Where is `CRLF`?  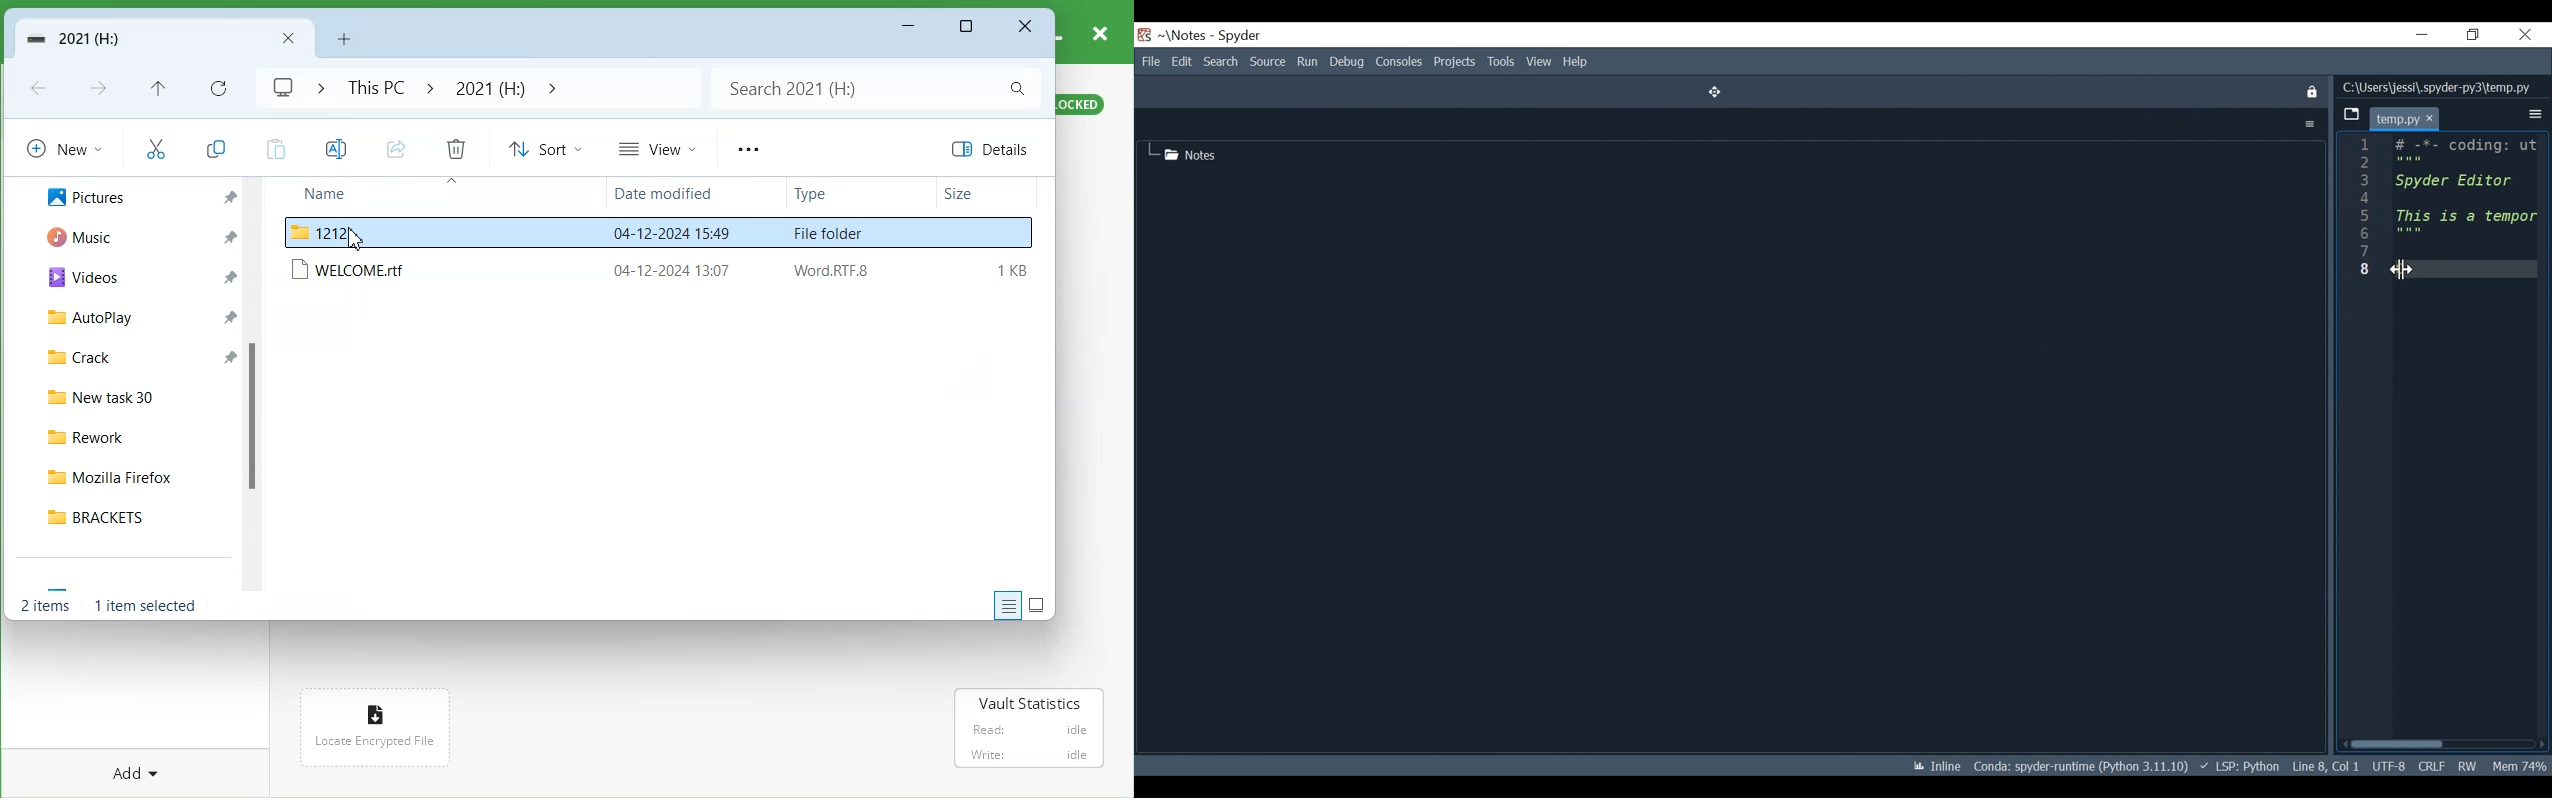
CRLF is located at coordinates (2431, 765).